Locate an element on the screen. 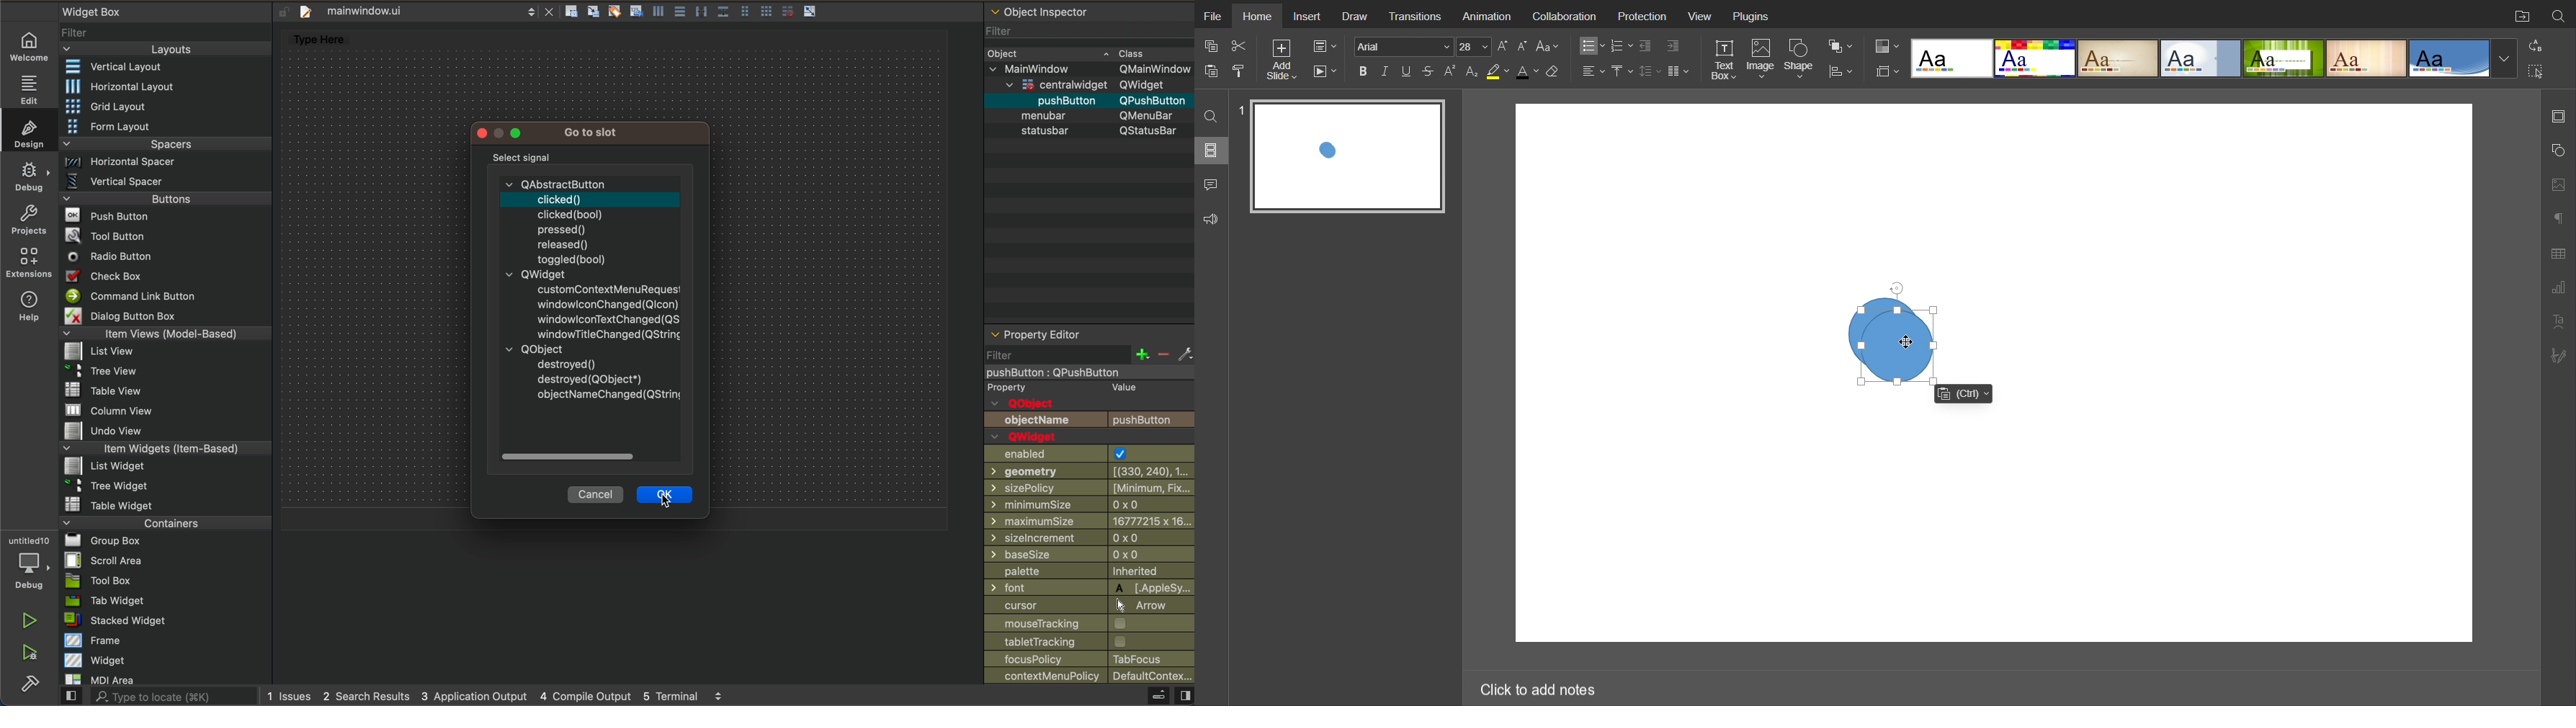  centralwidget is located at coordinates (1086, 85).